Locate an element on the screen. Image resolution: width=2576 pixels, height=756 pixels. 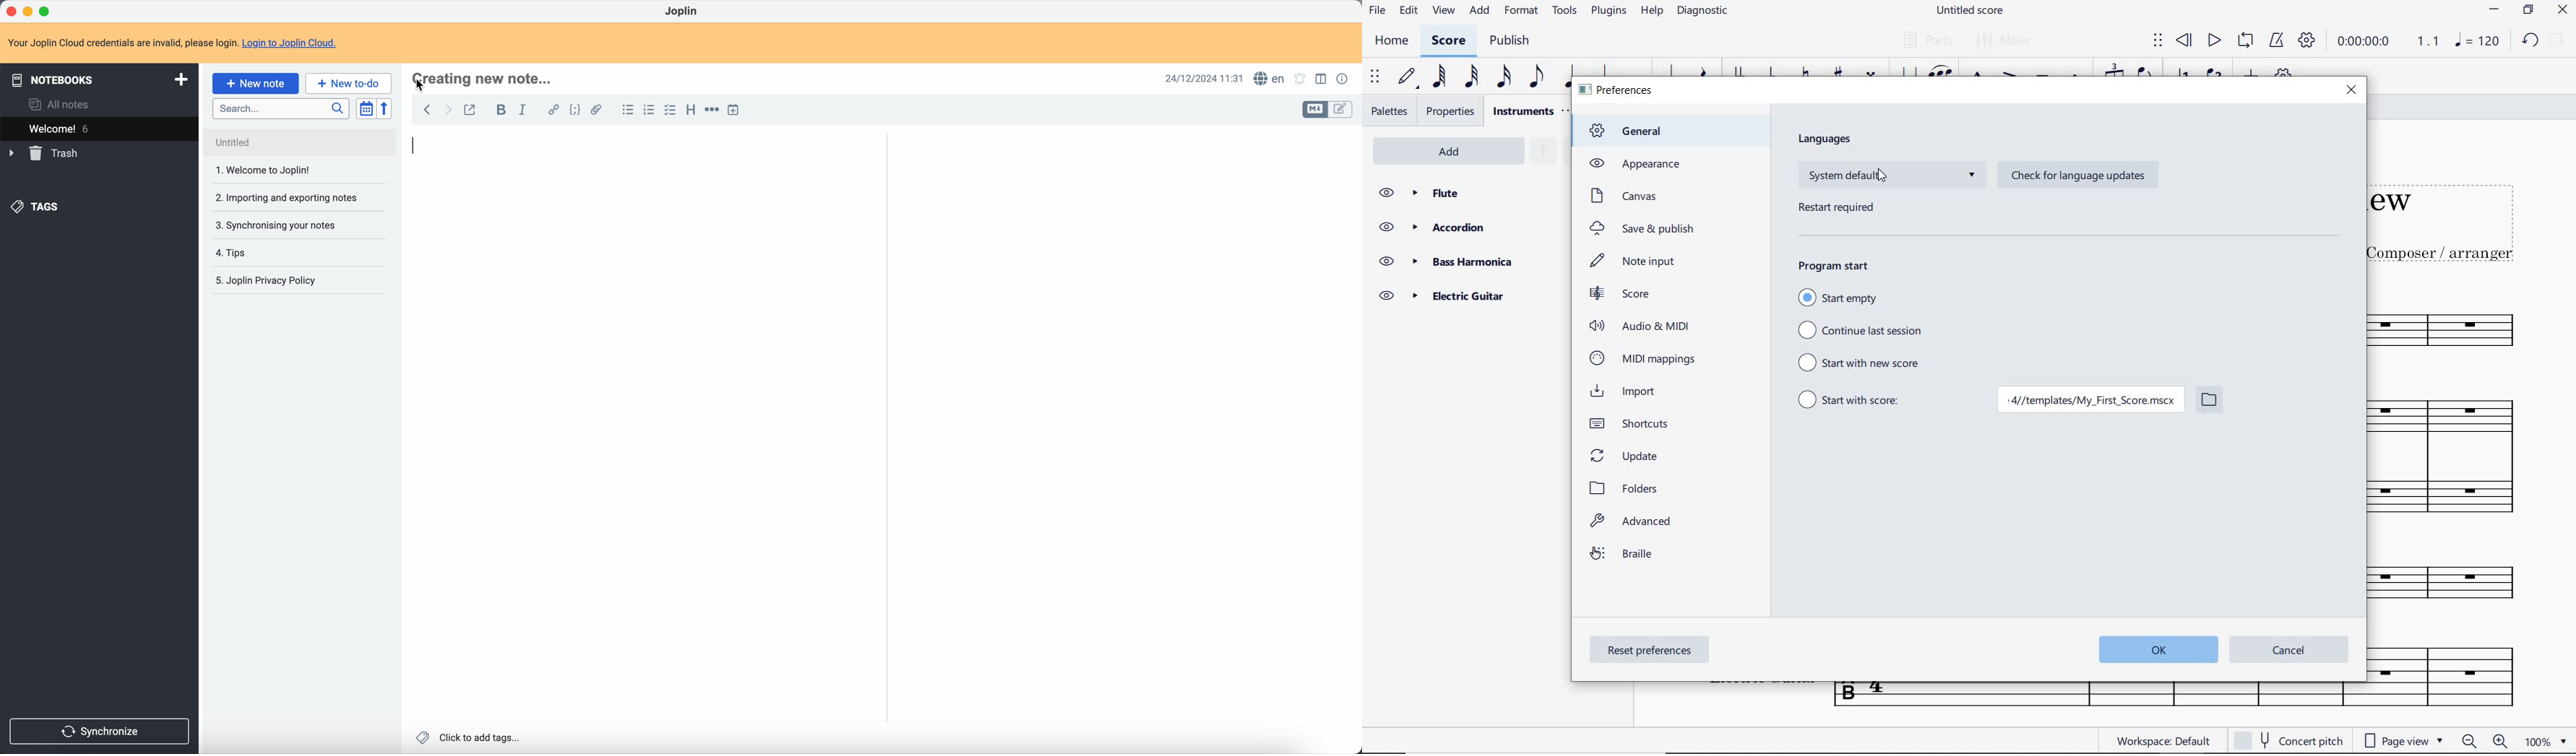
reverse sort order is located at coordinates (384, 109).